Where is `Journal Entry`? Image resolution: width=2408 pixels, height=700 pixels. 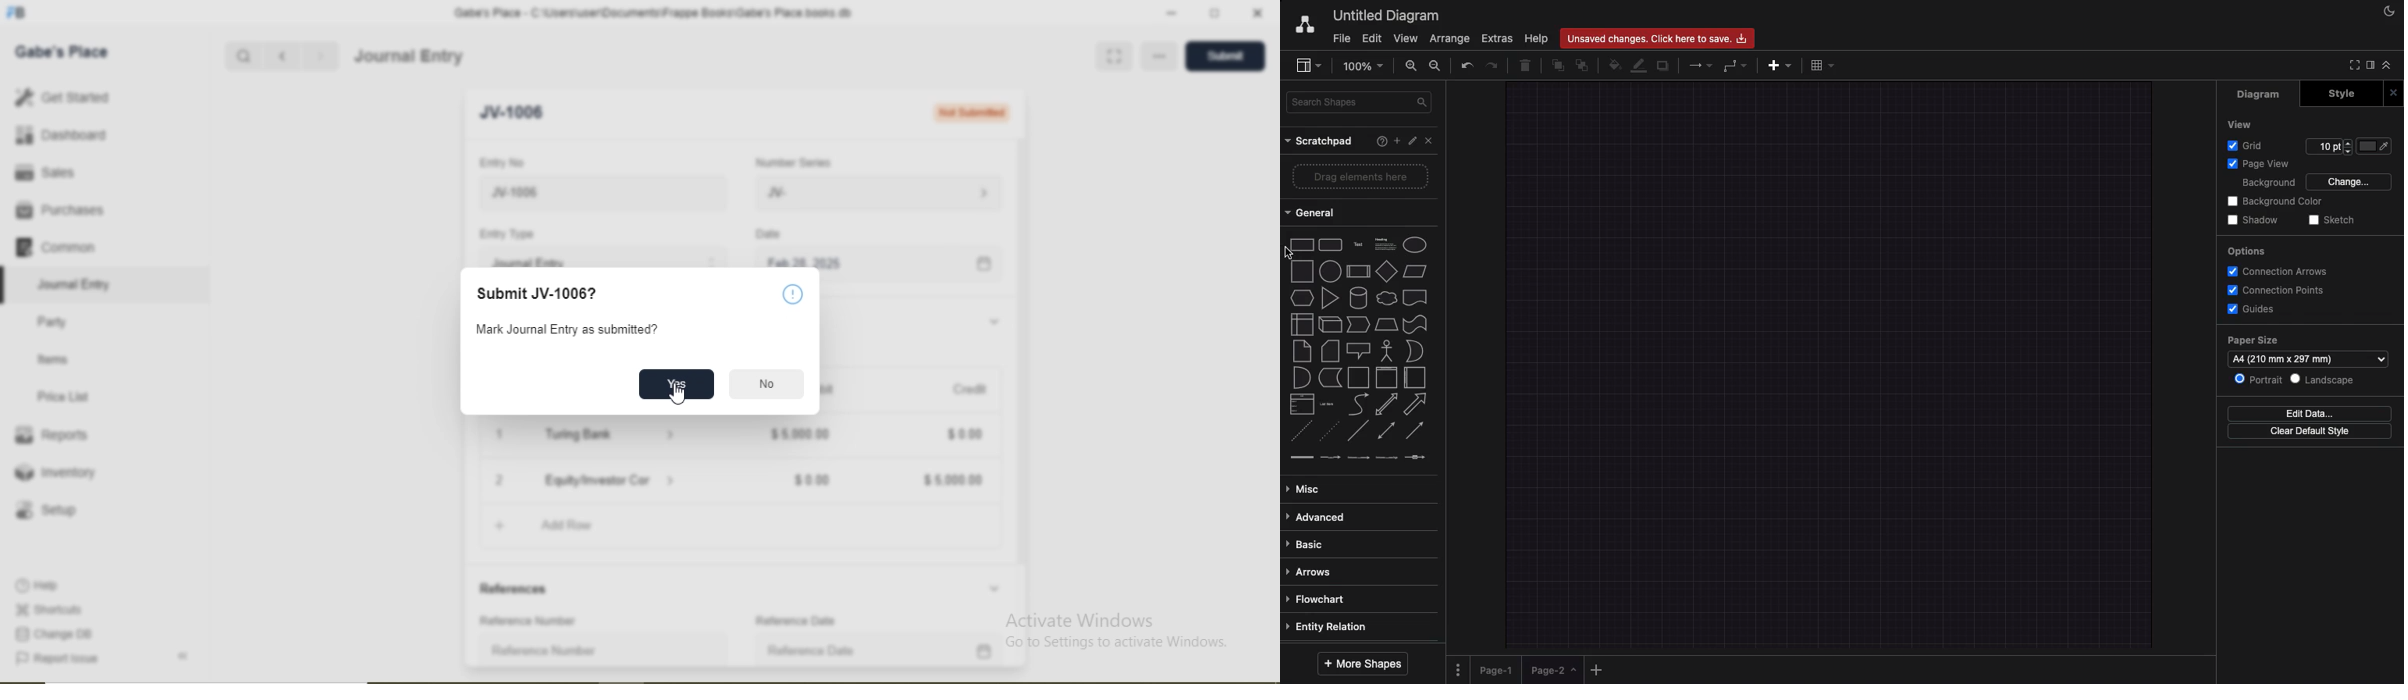
Journal Entry is located at coordinates (410, 56).